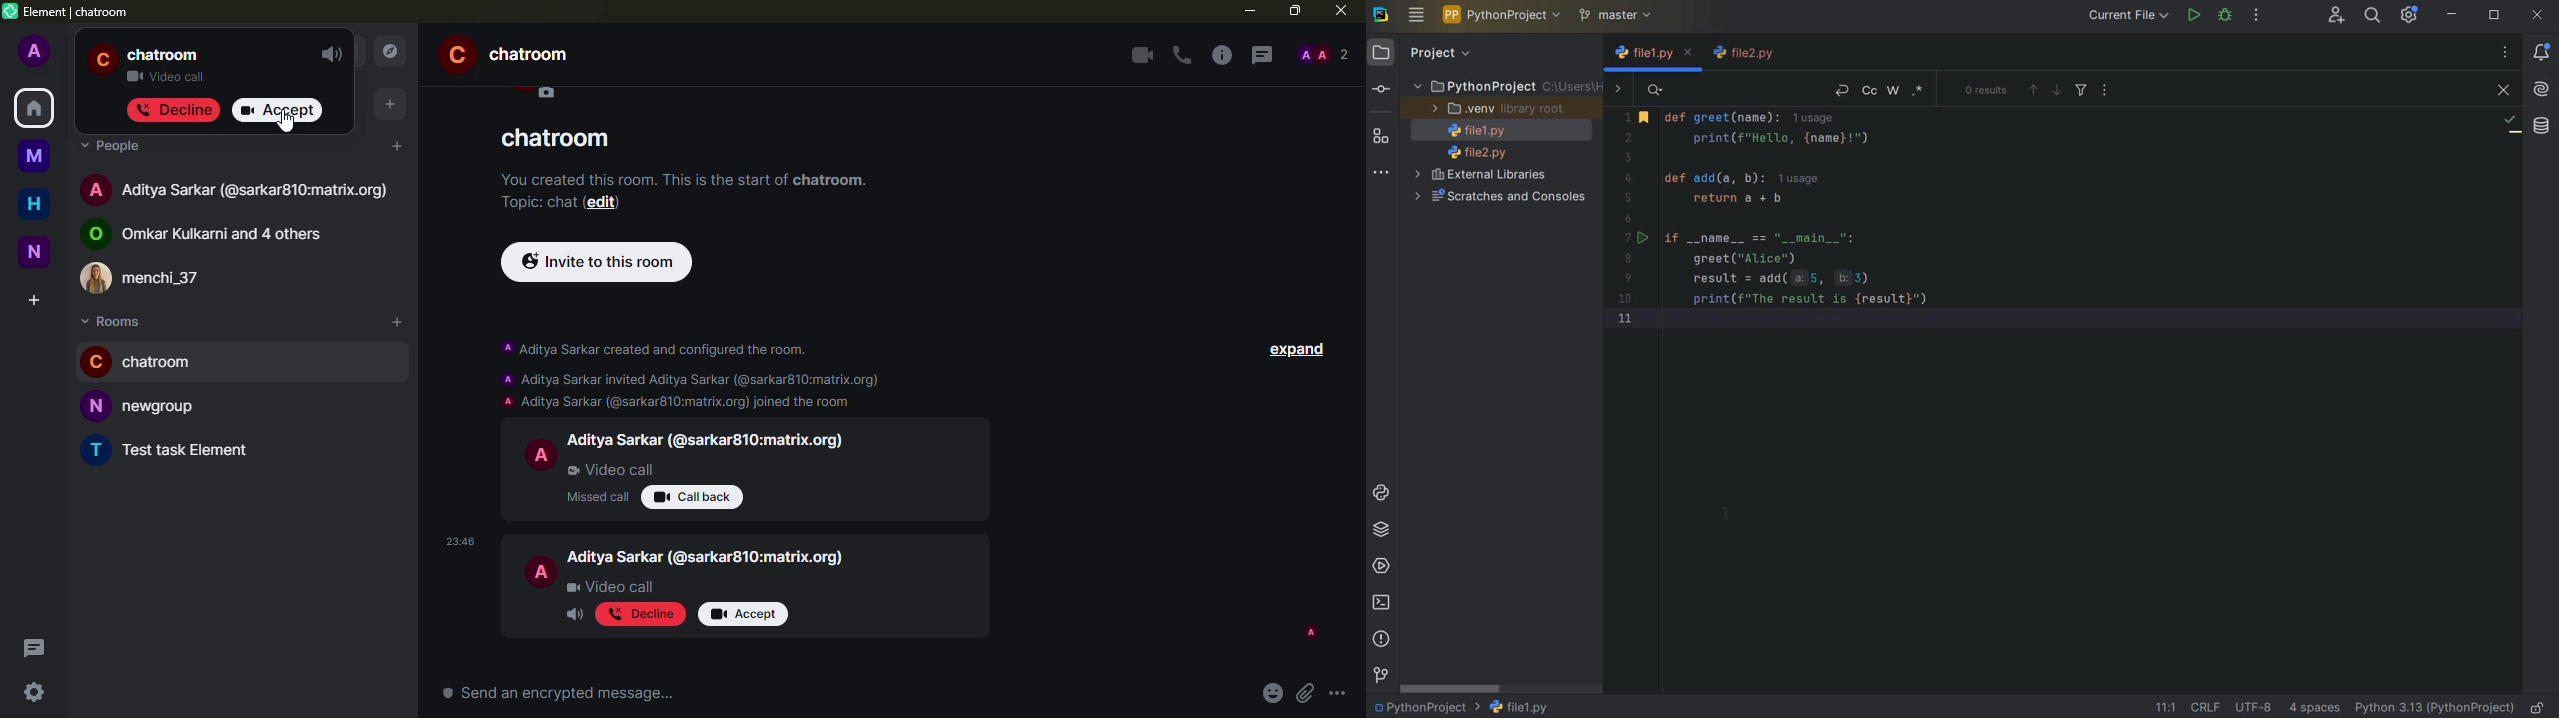  I want to click on element chatroom, so click(67, 12).